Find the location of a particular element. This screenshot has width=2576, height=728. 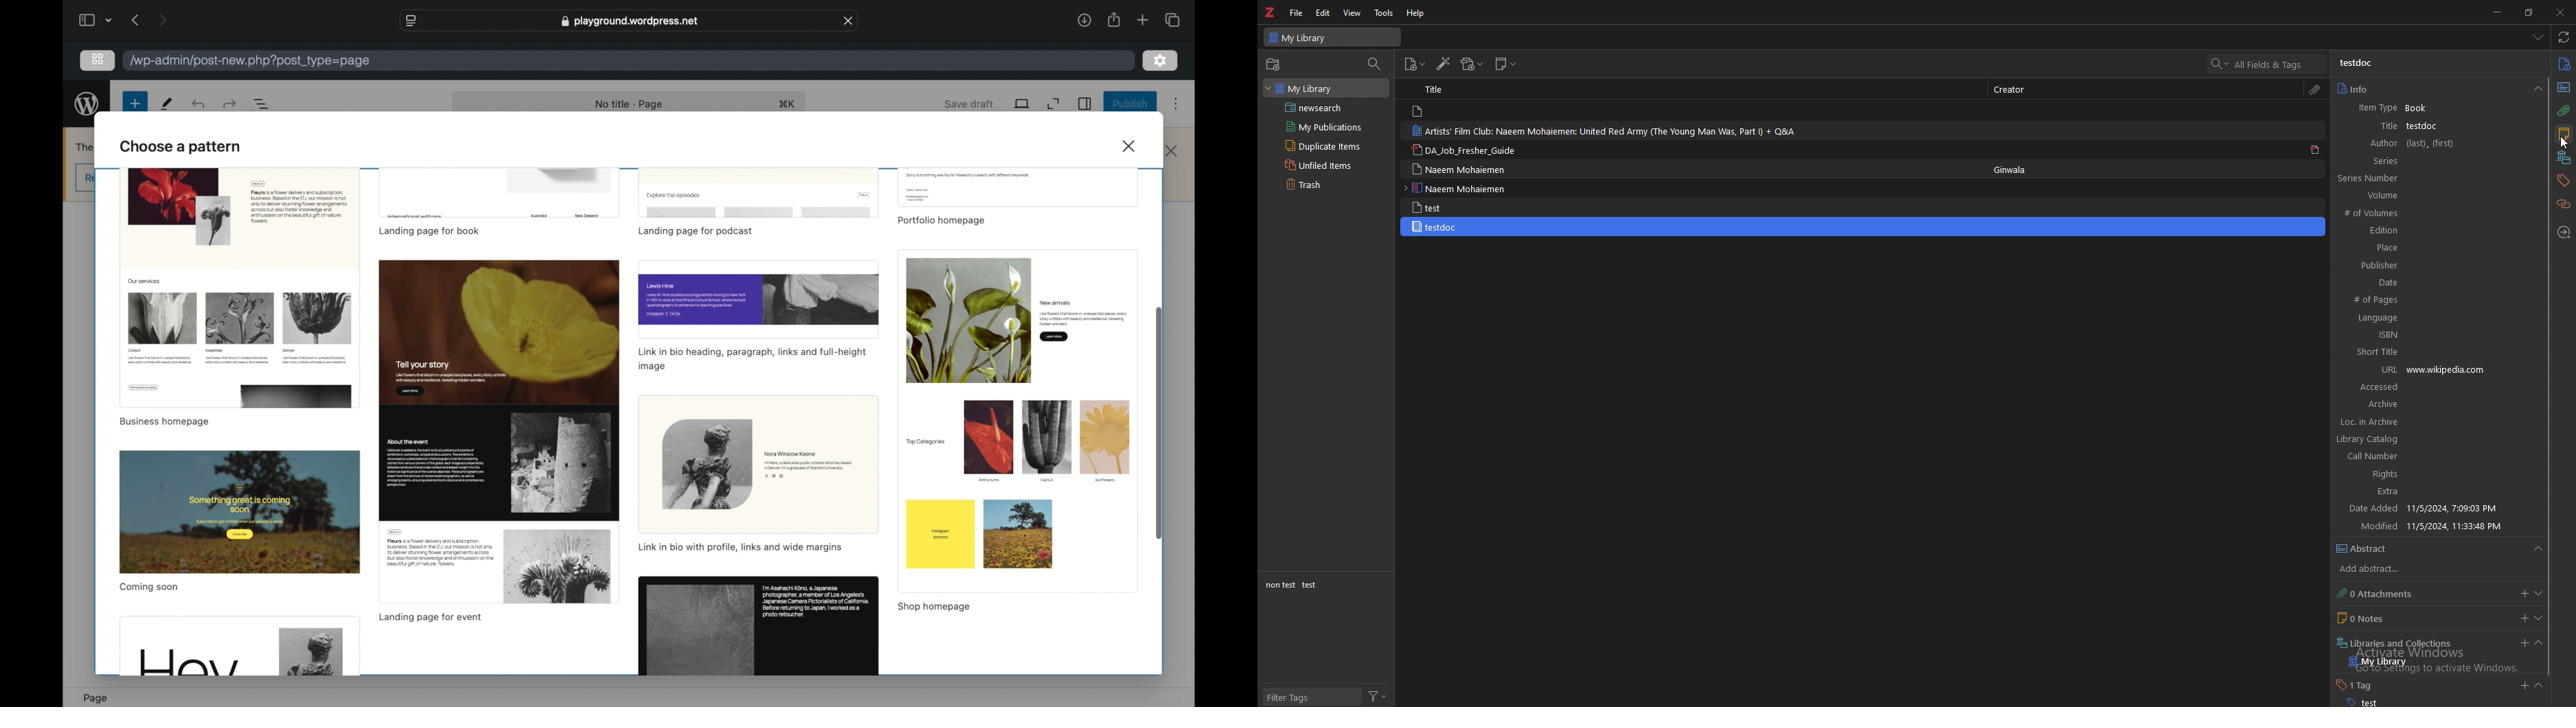

trash is located at coordinates (1329, 185).